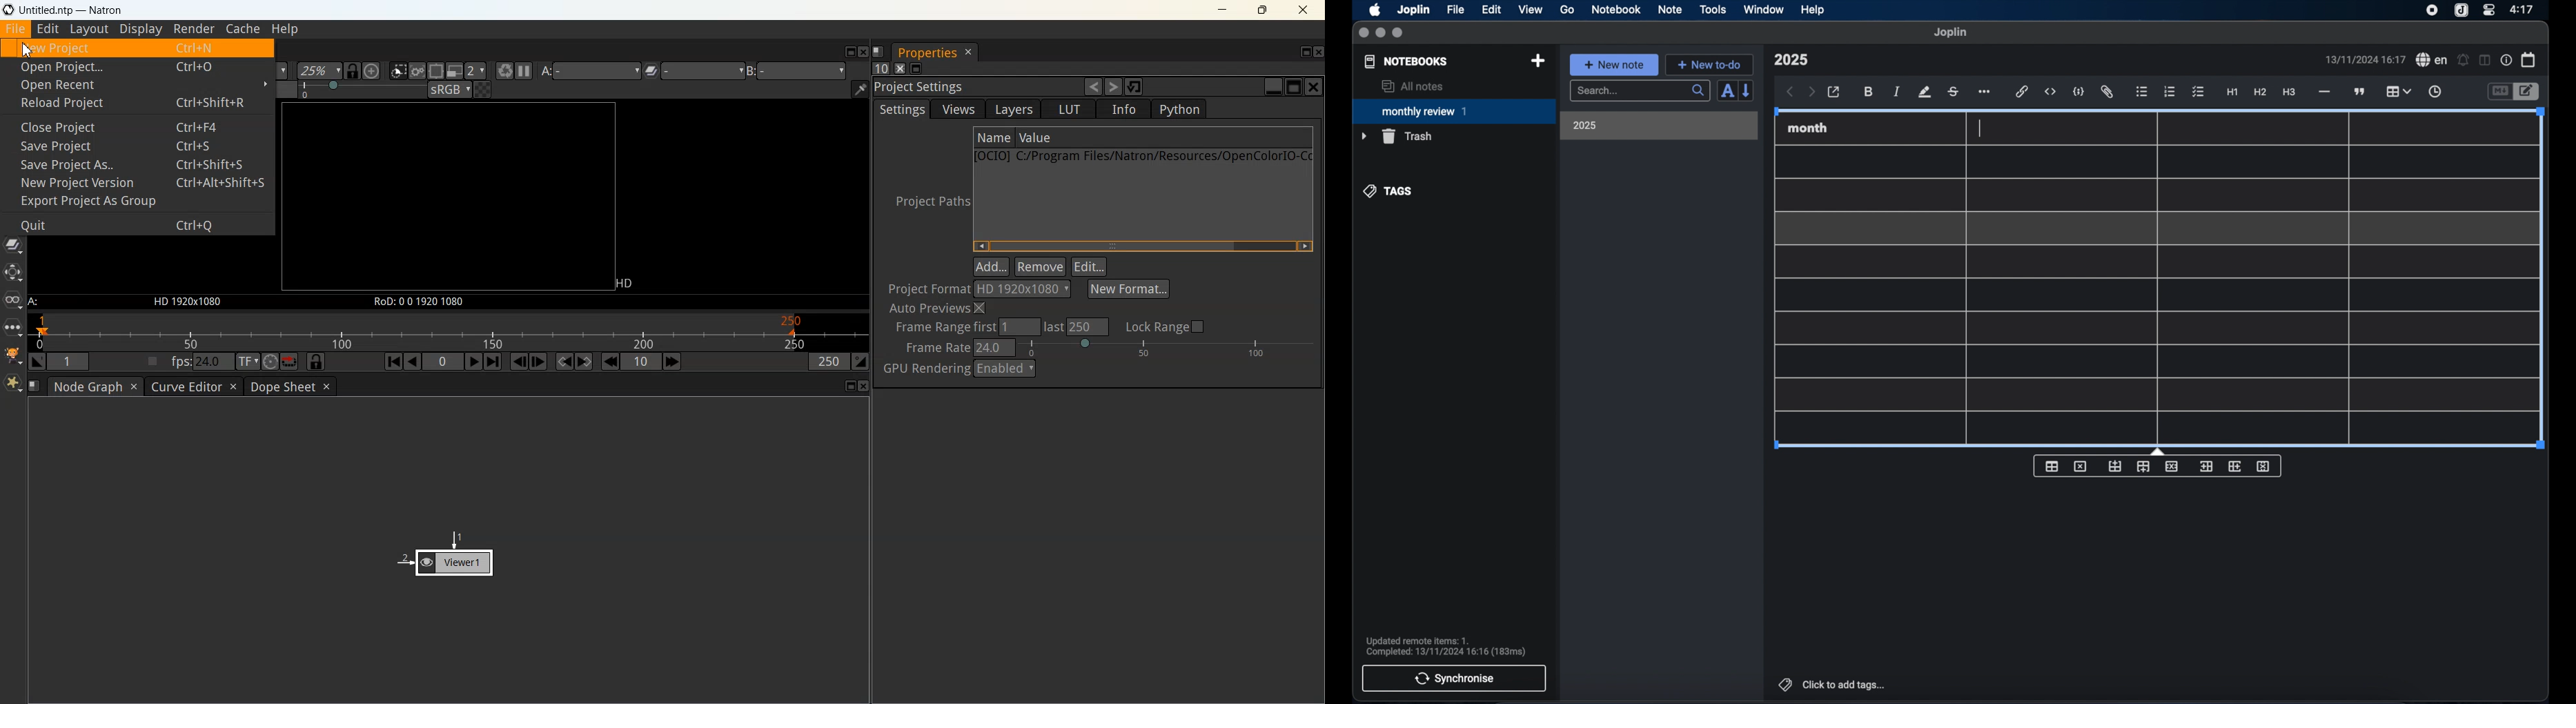 The width and height of the screenshot is (2576, 728). Describe the element at coordinates (1897, 91) in the screenshot. I see `italic` at that location.